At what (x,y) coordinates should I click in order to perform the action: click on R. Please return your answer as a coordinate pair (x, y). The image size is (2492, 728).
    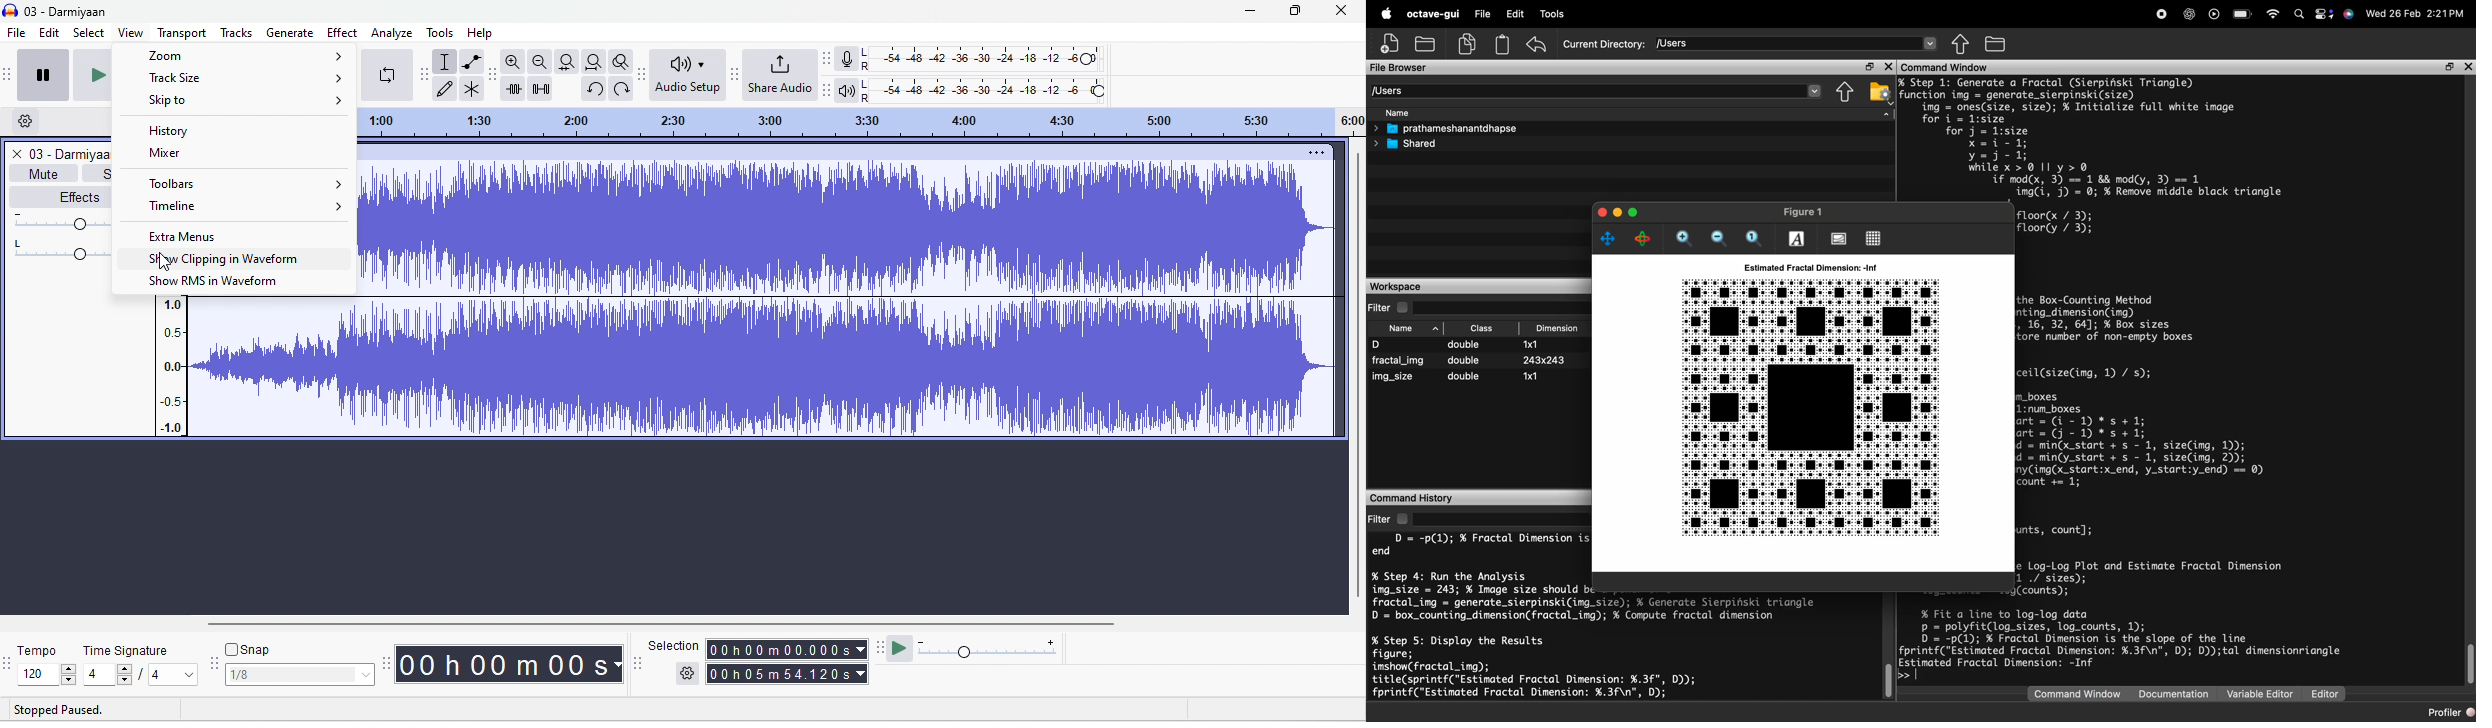
    Looking at the image, I should click on (868, 100).